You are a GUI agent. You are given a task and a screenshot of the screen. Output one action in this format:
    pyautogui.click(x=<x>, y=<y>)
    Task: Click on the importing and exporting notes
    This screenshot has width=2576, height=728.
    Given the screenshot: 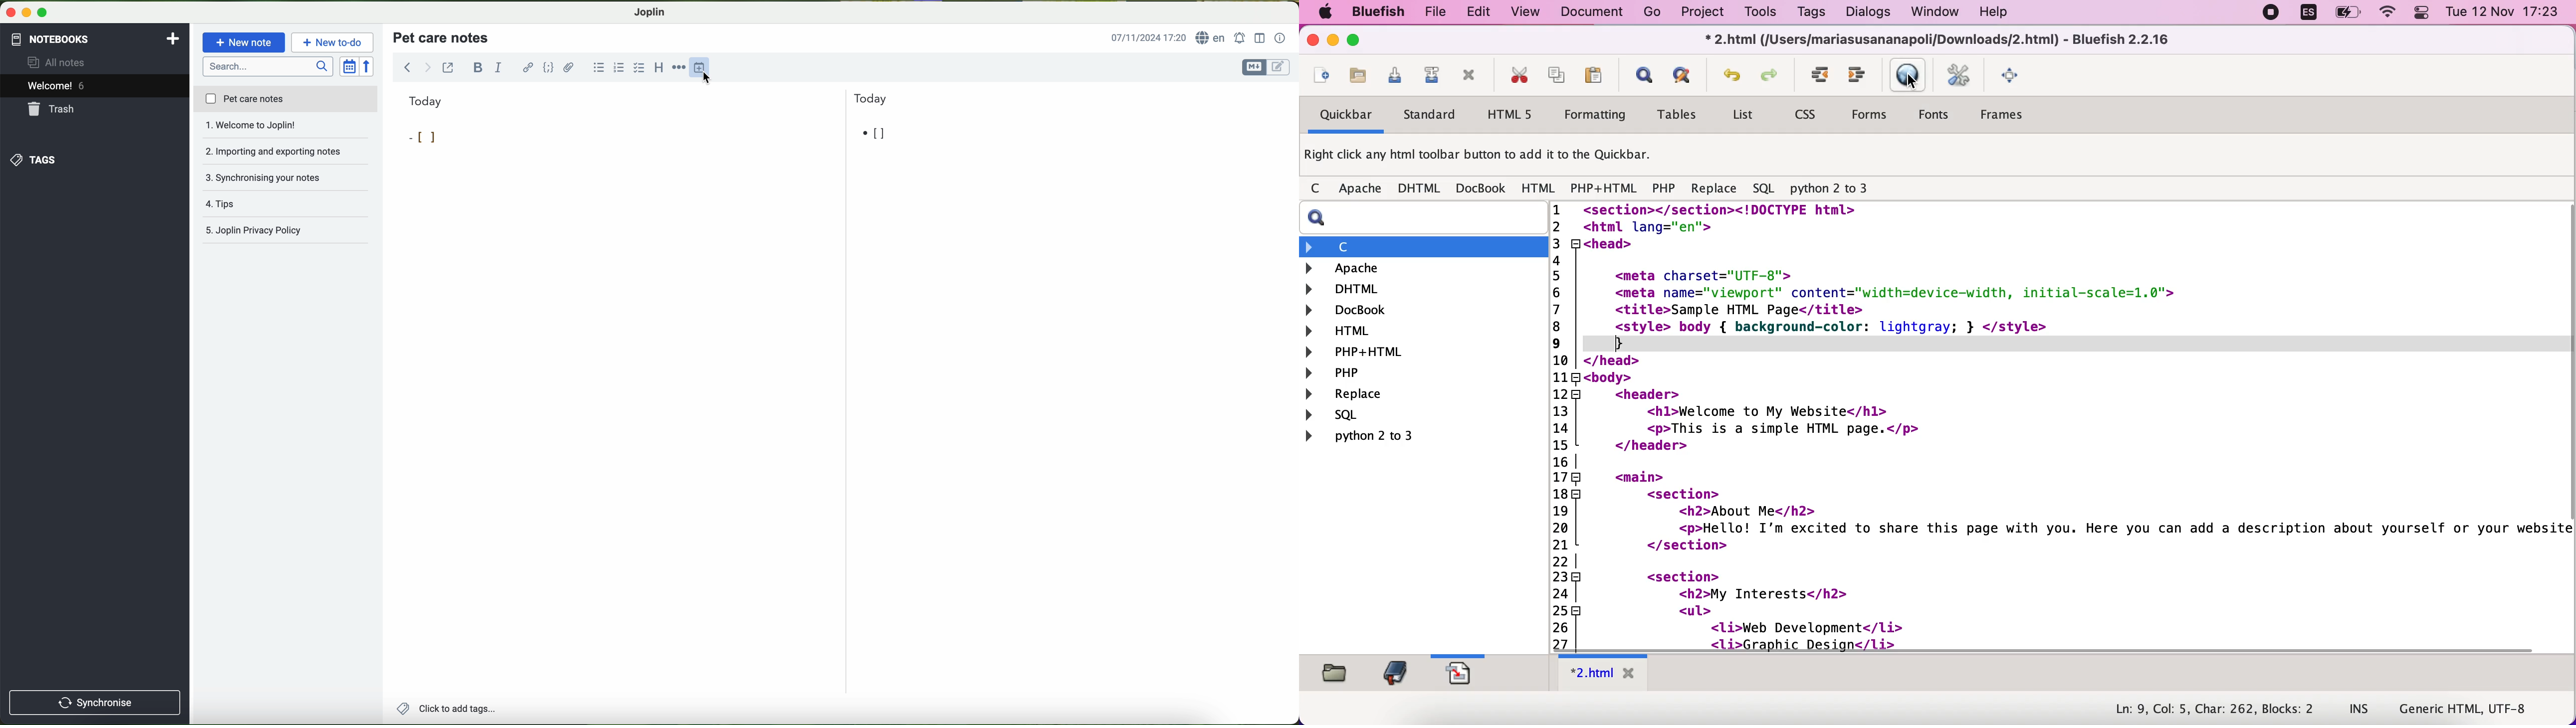 What is the action you would take?
    pyautogui.click(x=286, y=128)
    